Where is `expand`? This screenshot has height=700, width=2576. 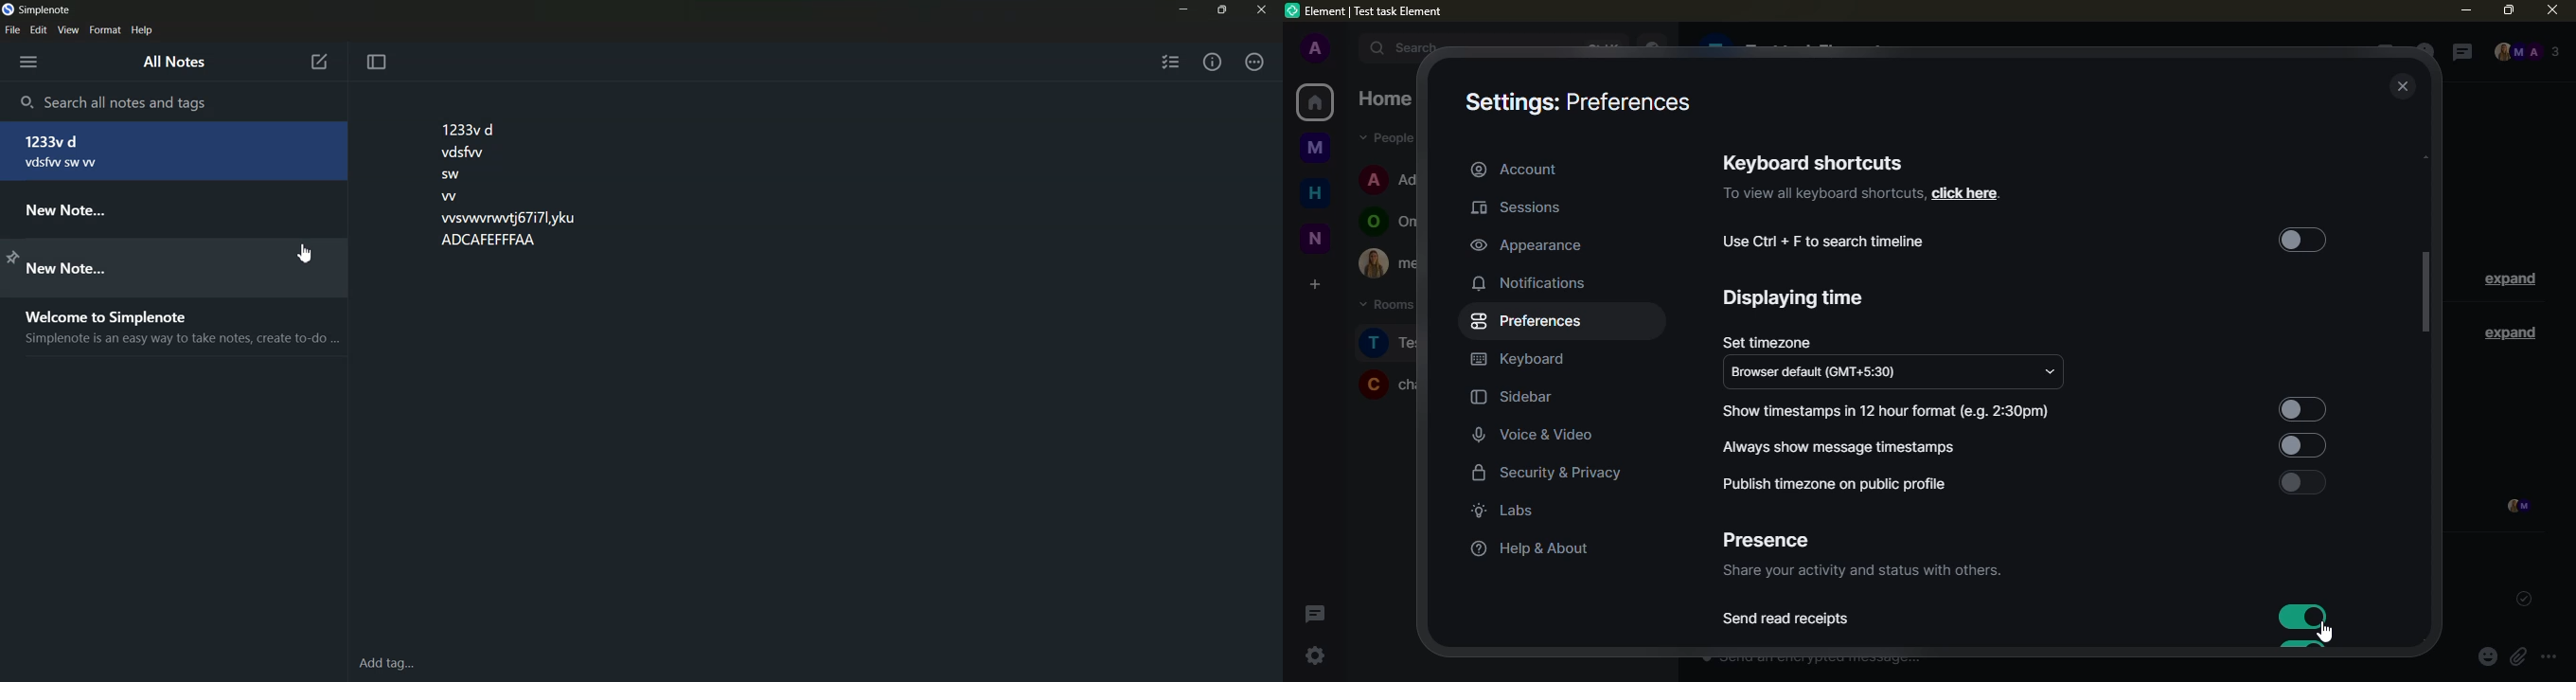
expand is located at coordinates (1347, 47).